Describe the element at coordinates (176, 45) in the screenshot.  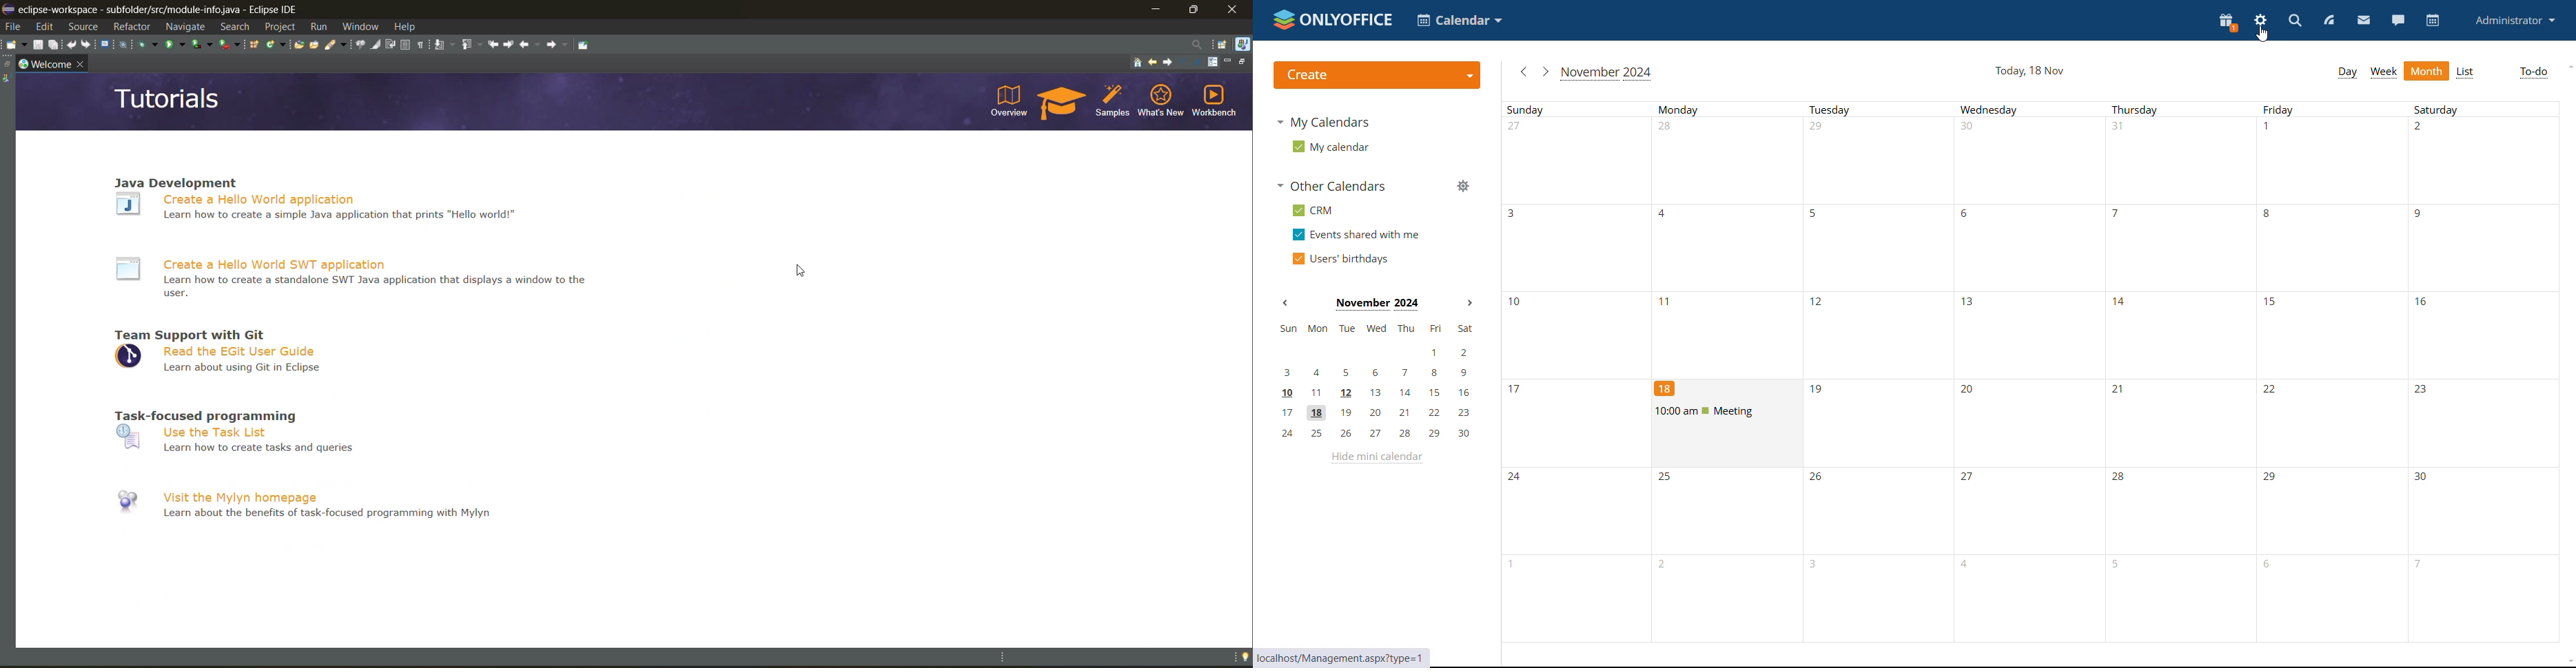
I see `run` at that location.